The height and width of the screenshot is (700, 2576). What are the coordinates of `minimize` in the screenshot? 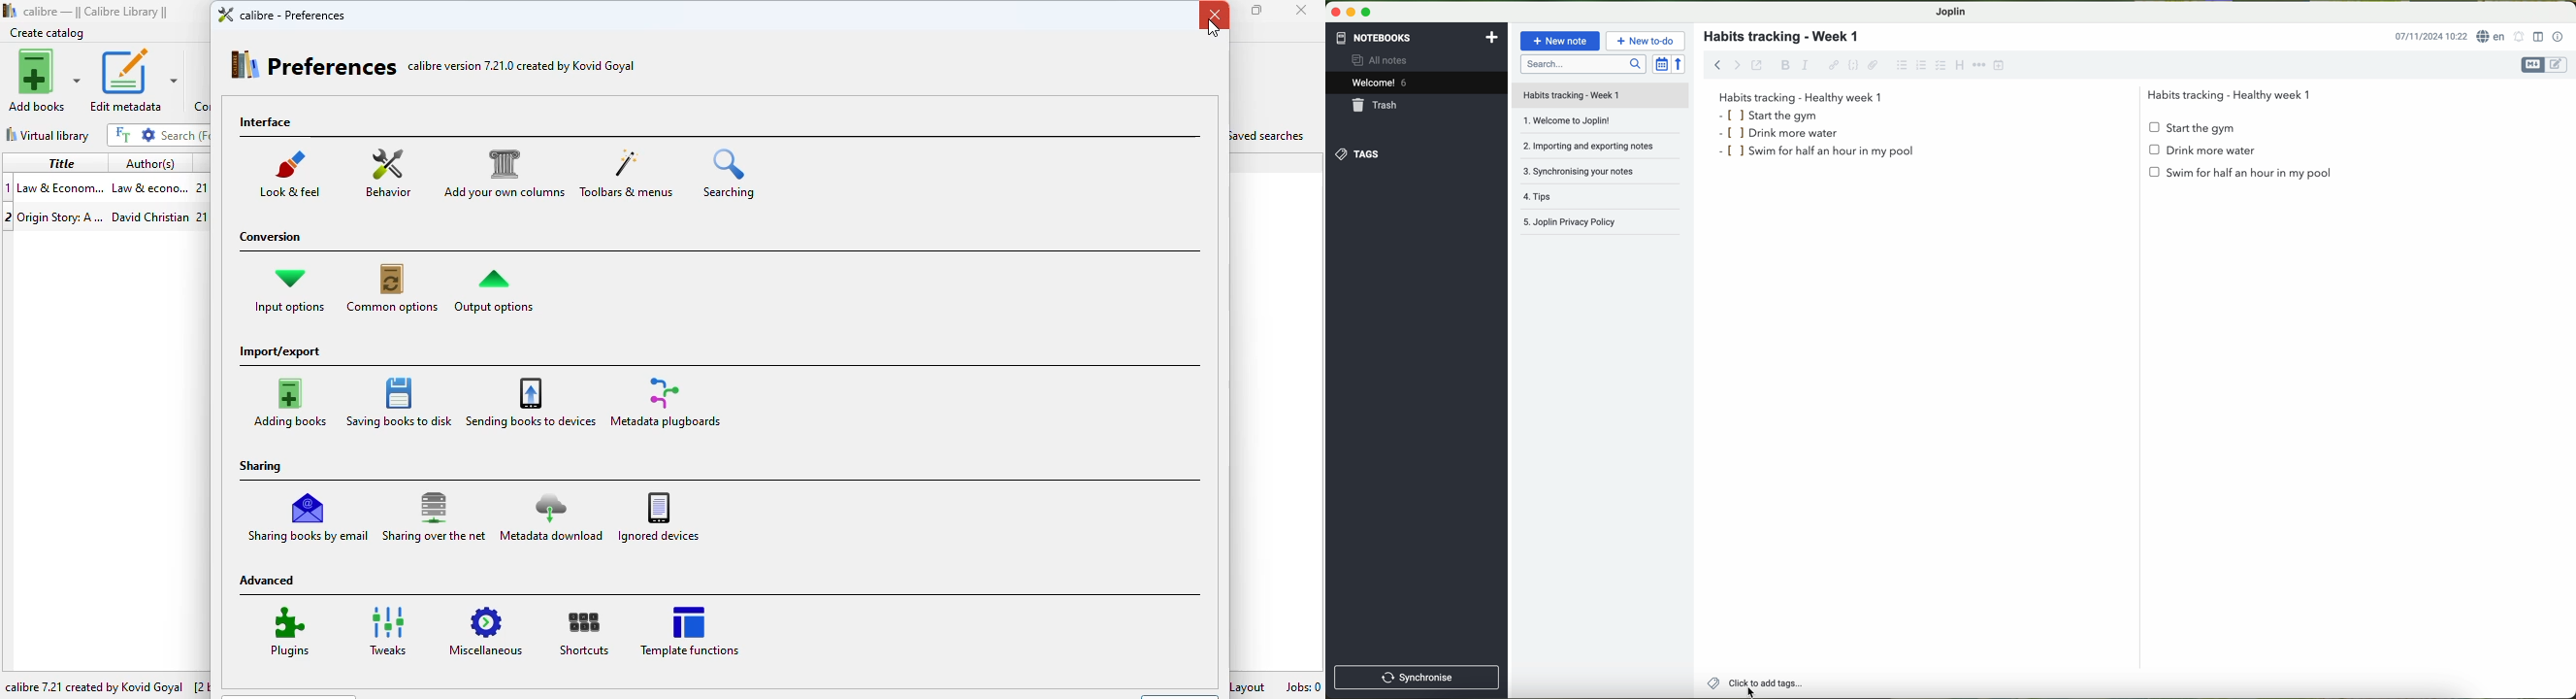 It's located at (1348, 11).